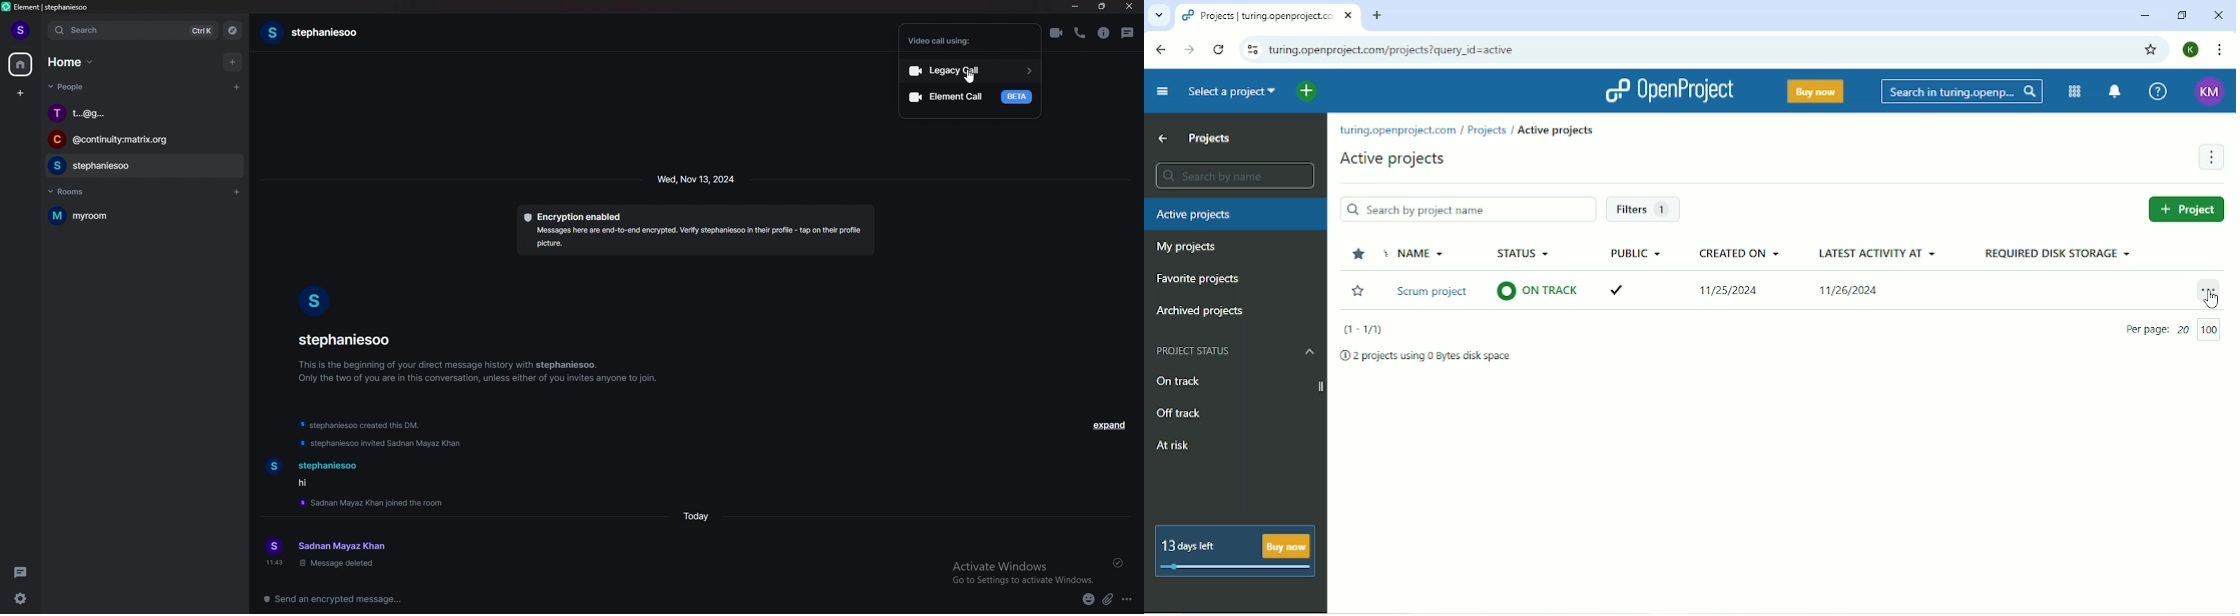  Describe the element at coordinates (698, 178) in the screenshot. I see `time` at that location.